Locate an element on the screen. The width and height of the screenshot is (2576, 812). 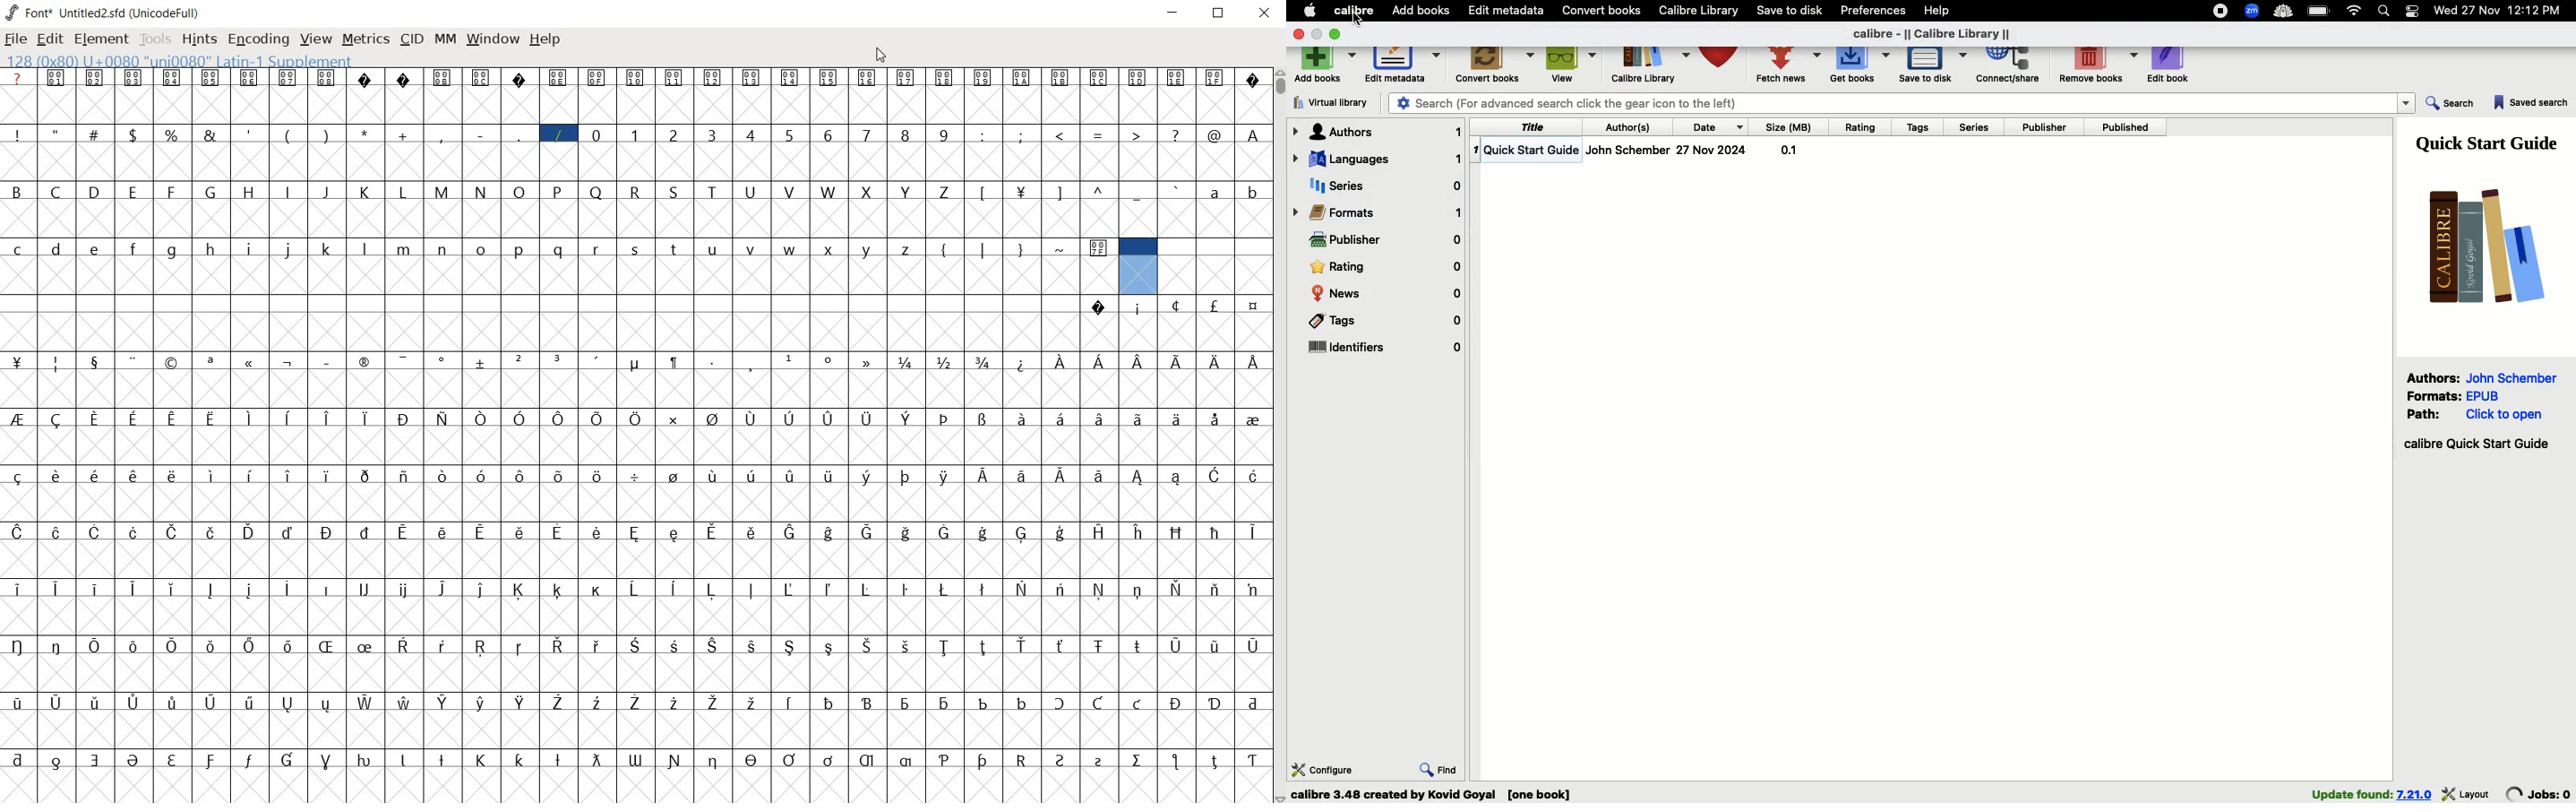
Symbol is located at coordinates (635, 758).